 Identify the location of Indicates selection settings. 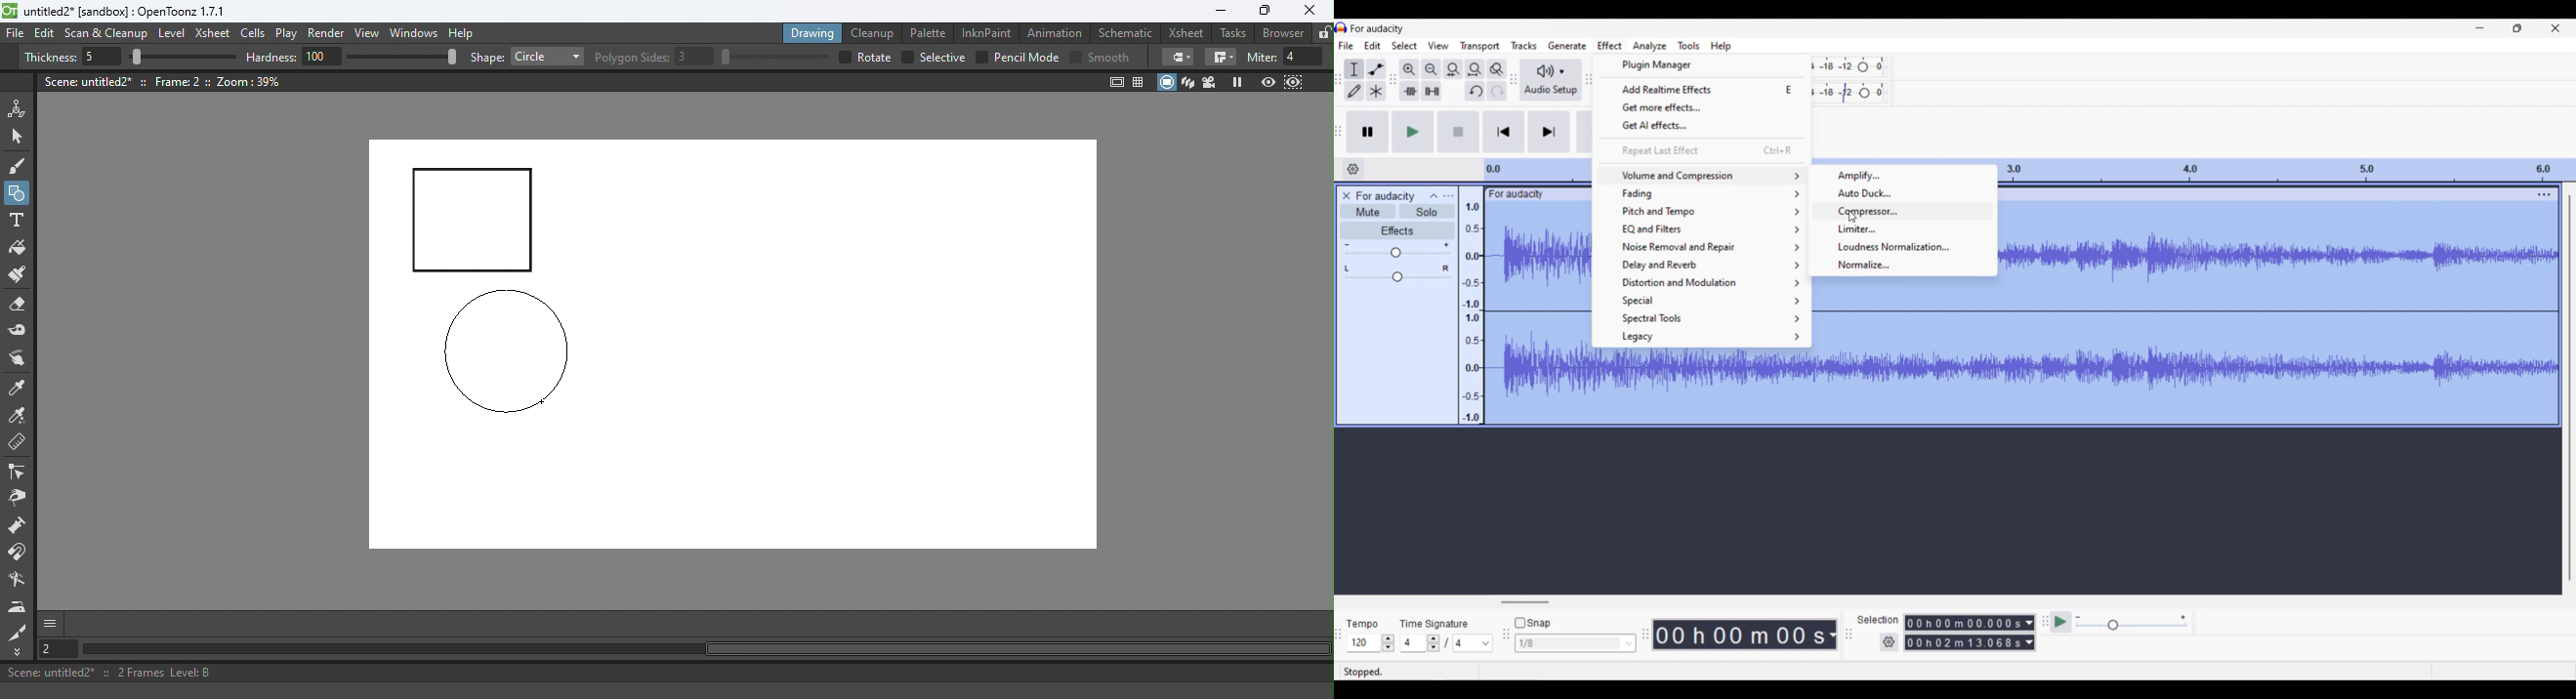
(1878, 619).